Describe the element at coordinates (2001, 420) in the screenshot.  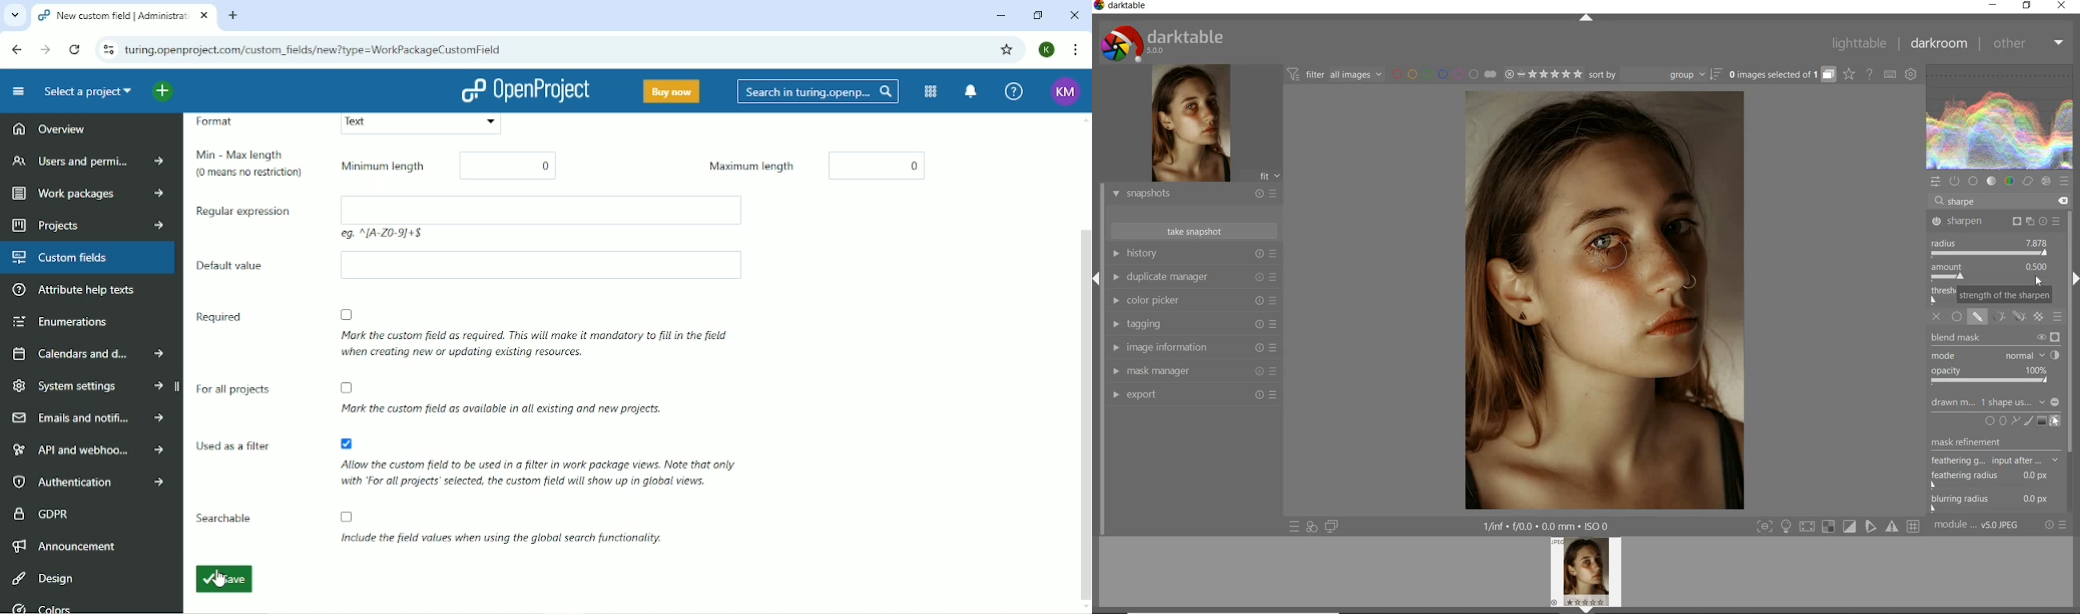
I see `ADD CIRCLE, ELLIPSE, OR ADD PATH` at that location.